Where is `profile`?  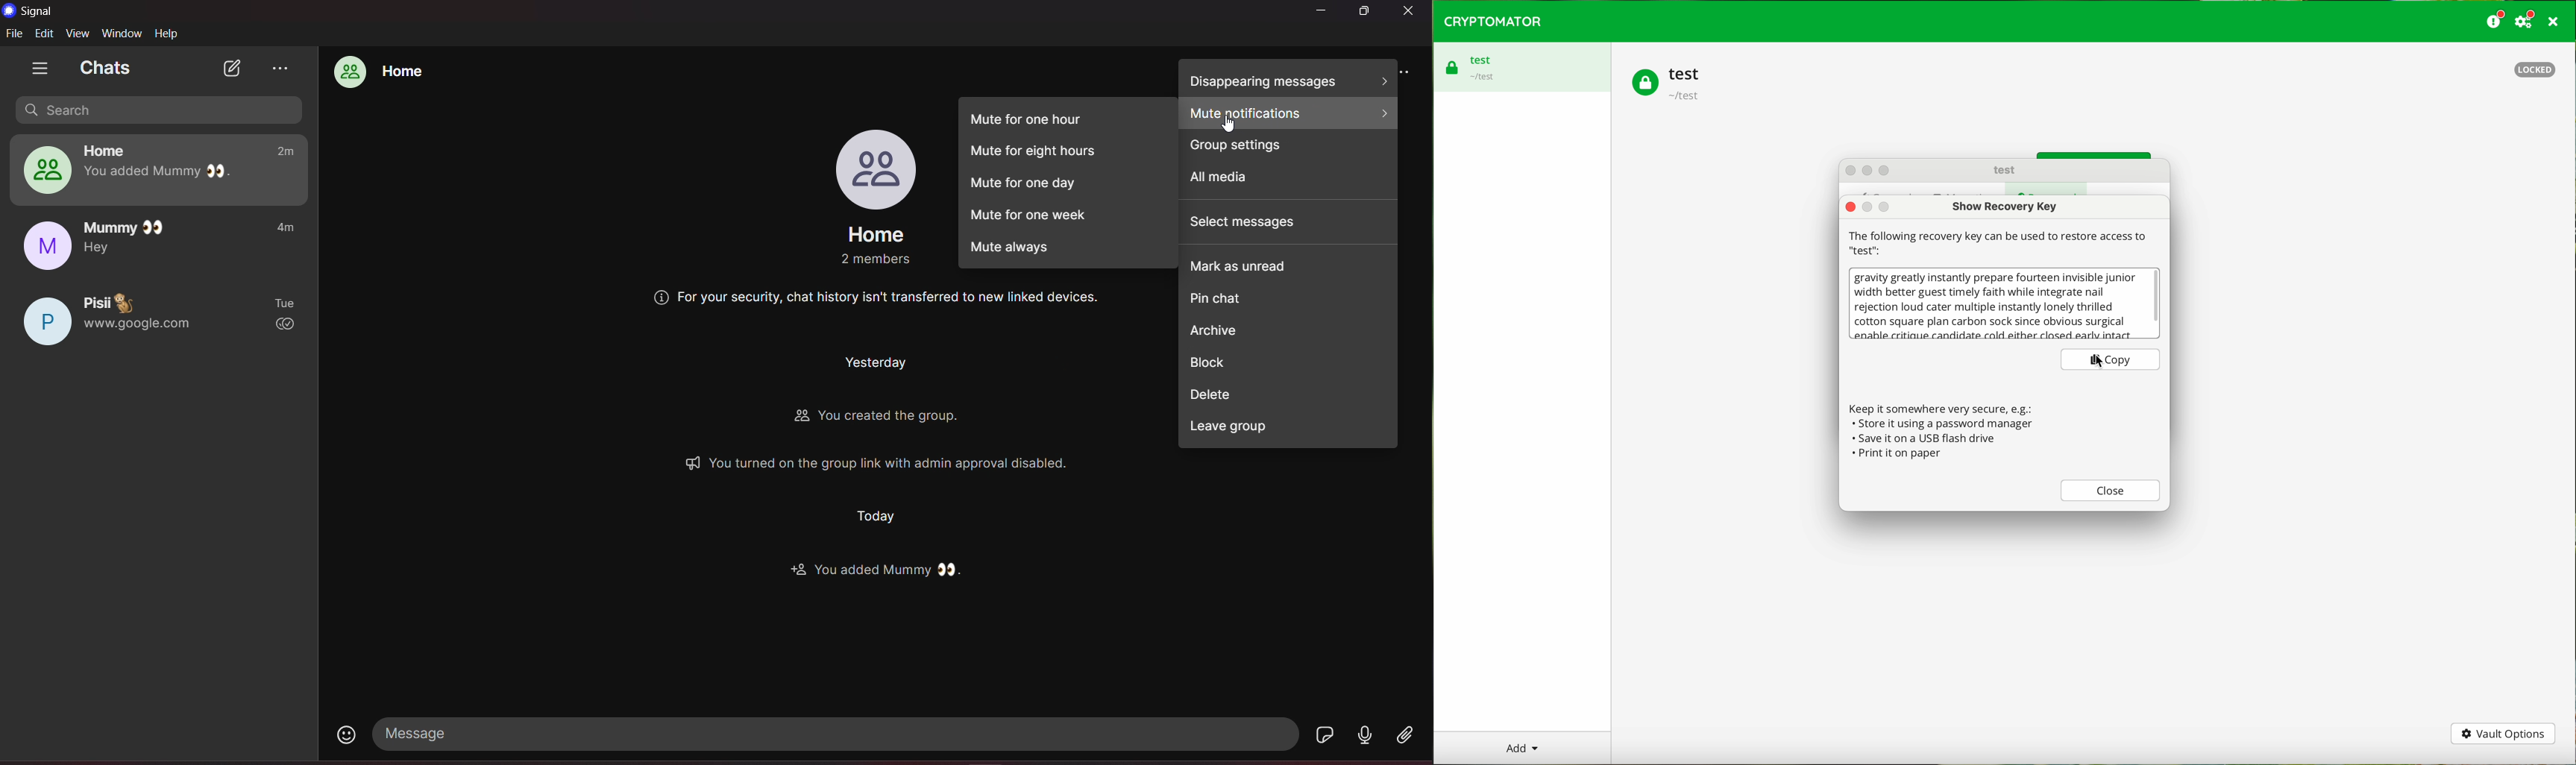
profile is located at coordinates (874, 166).